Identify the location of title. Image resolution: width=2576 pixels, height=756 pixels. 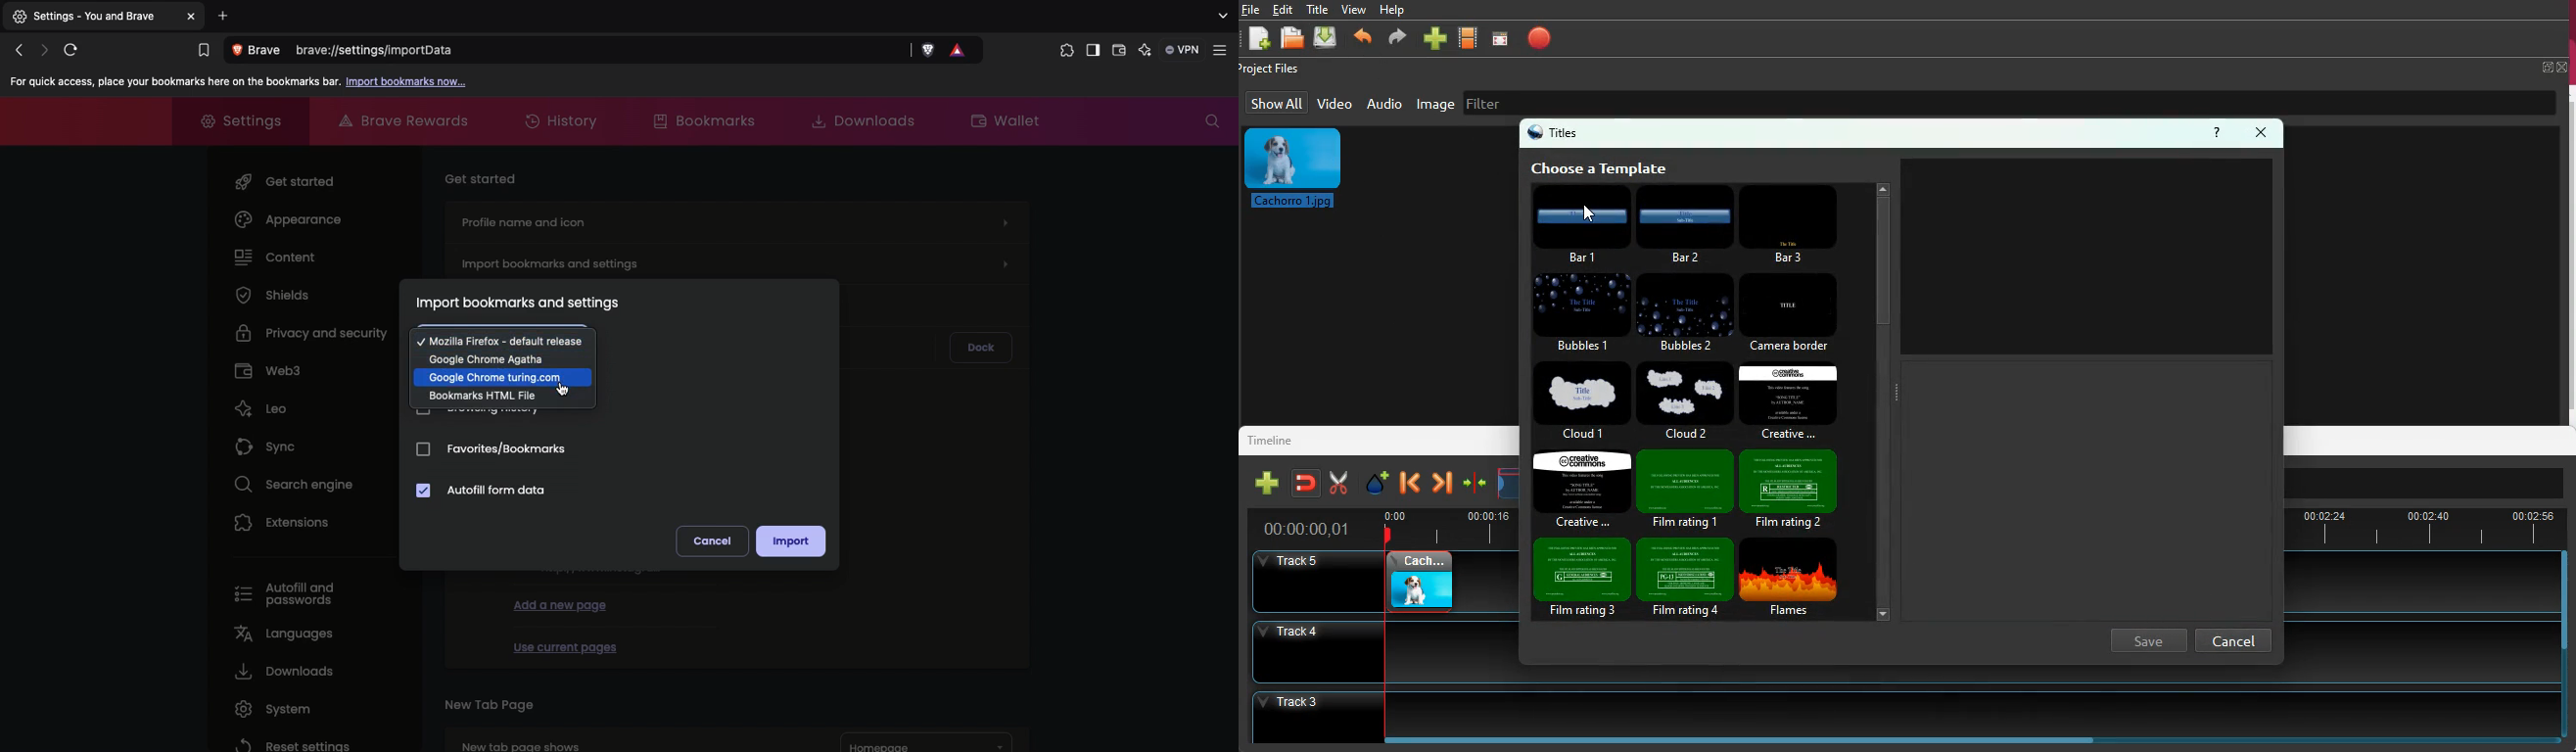
(1320, 9).